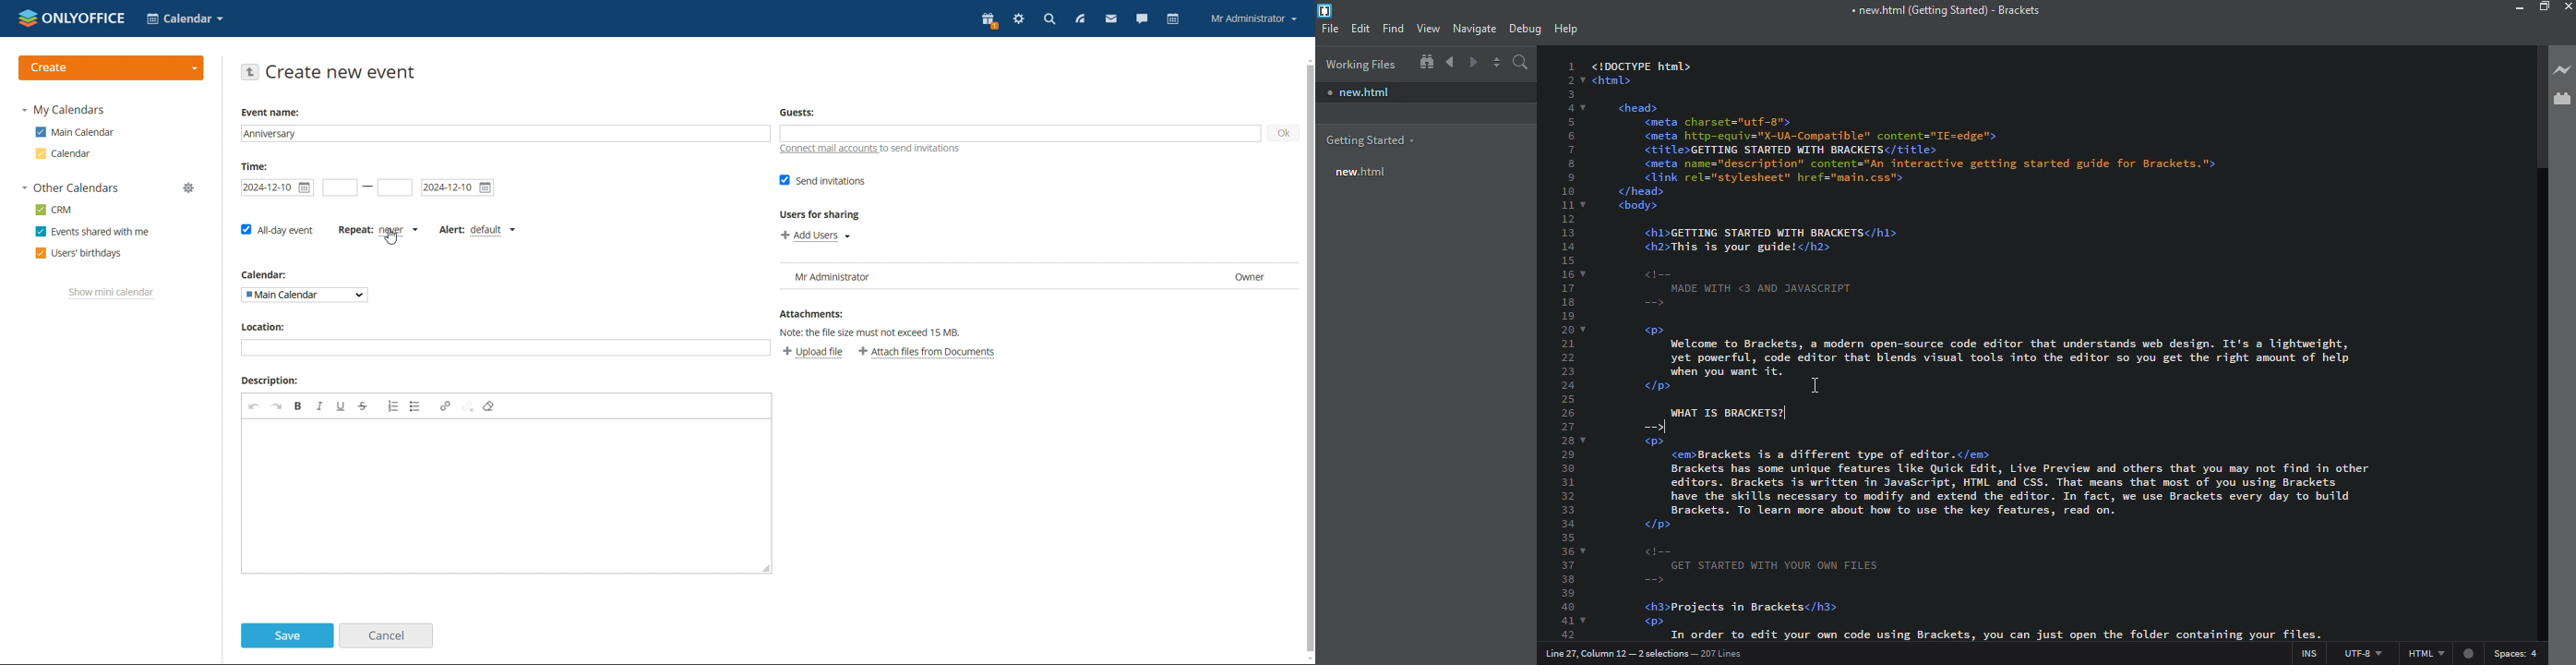 This screenshot has width=2576, height=672. What do you see at coordinates (1307, 59) in the screenshot?
I see `scroll up` at bounding box center [1307, 59].